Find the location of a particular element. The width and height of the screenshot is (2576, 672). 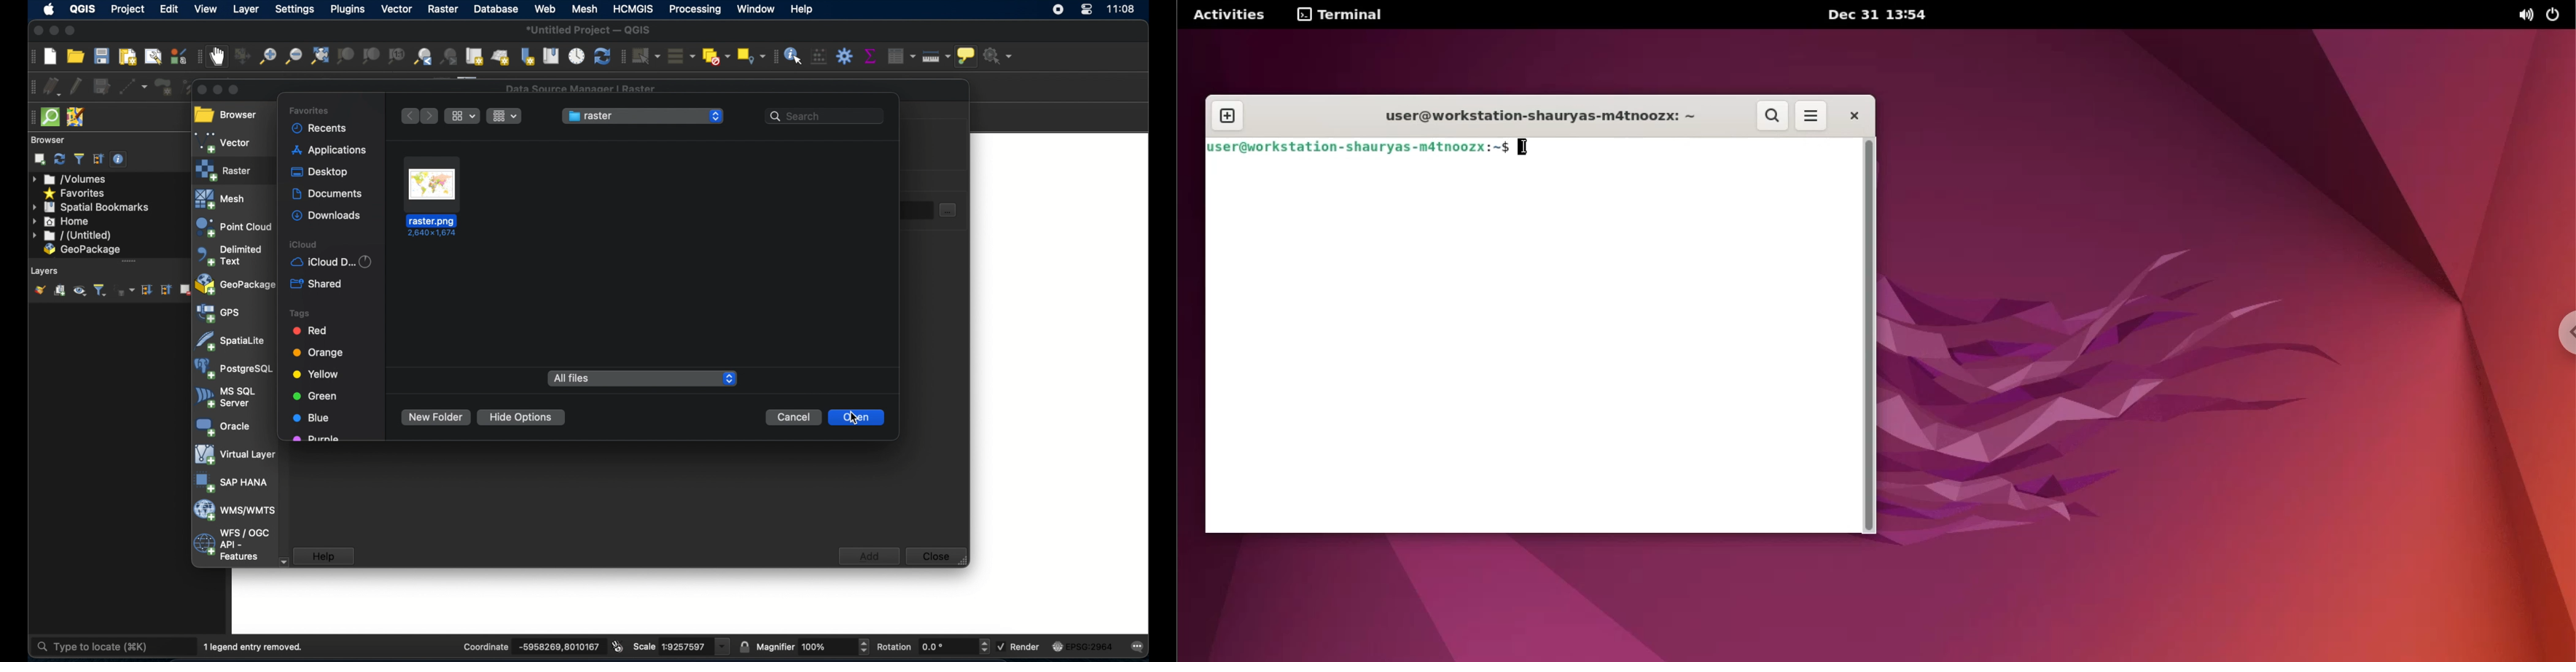

maximize is located at coordinates (235, 90).